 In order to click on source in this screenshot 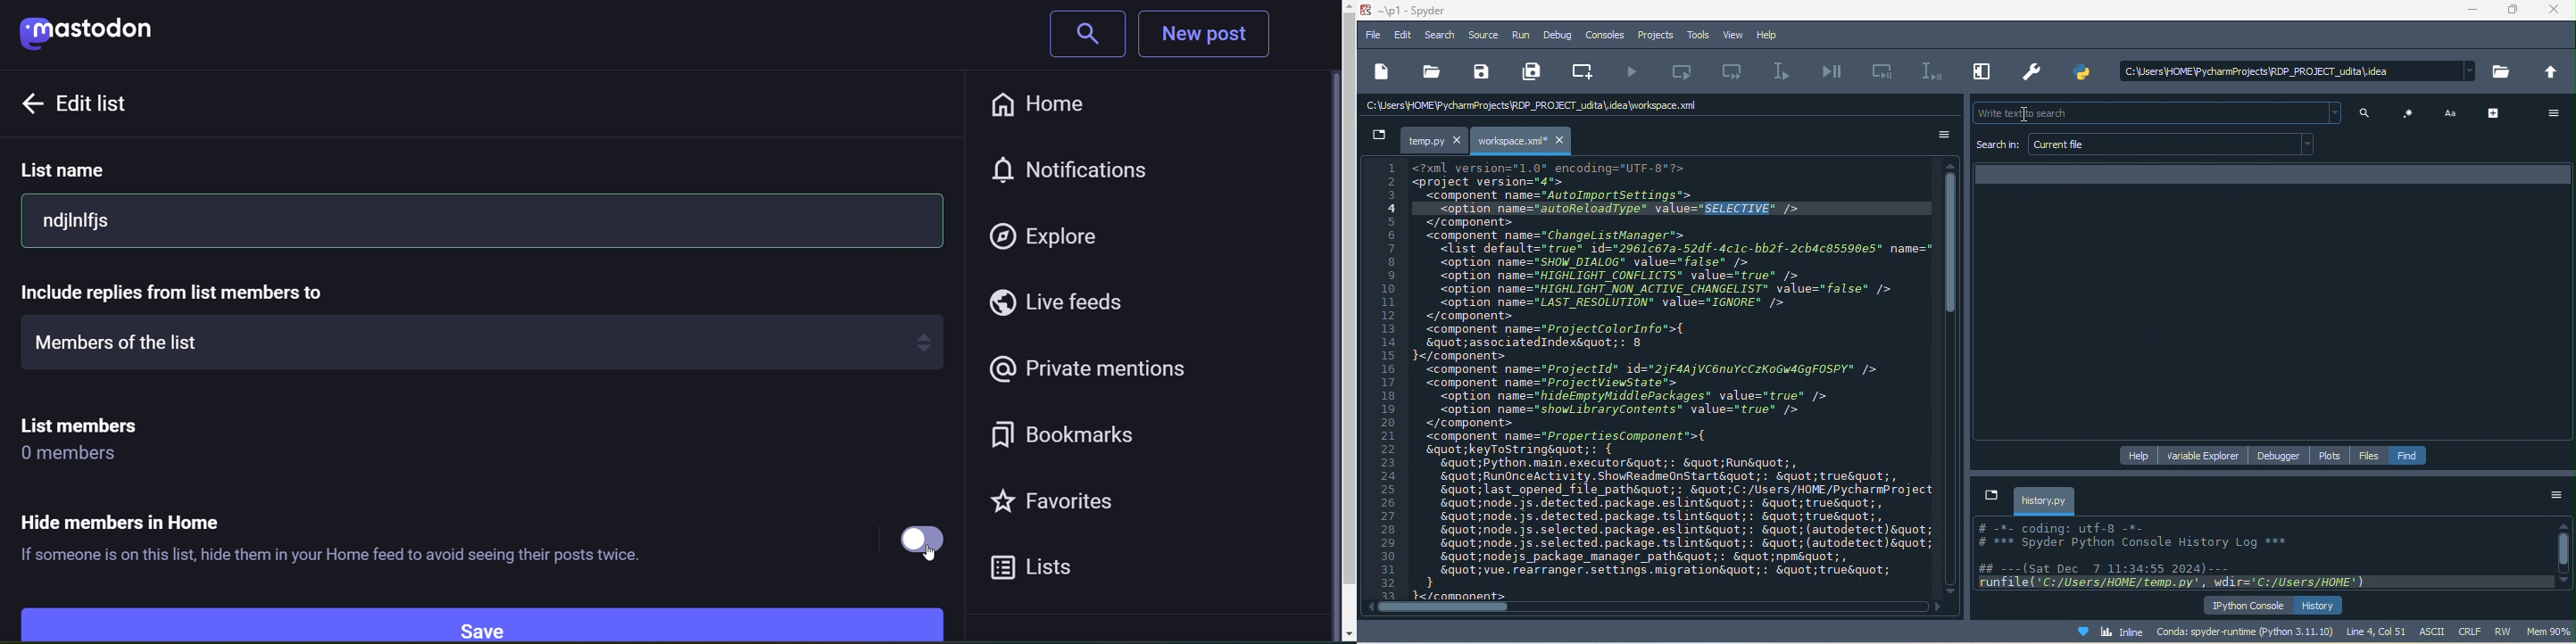, I will do `click(1486, 36)`.